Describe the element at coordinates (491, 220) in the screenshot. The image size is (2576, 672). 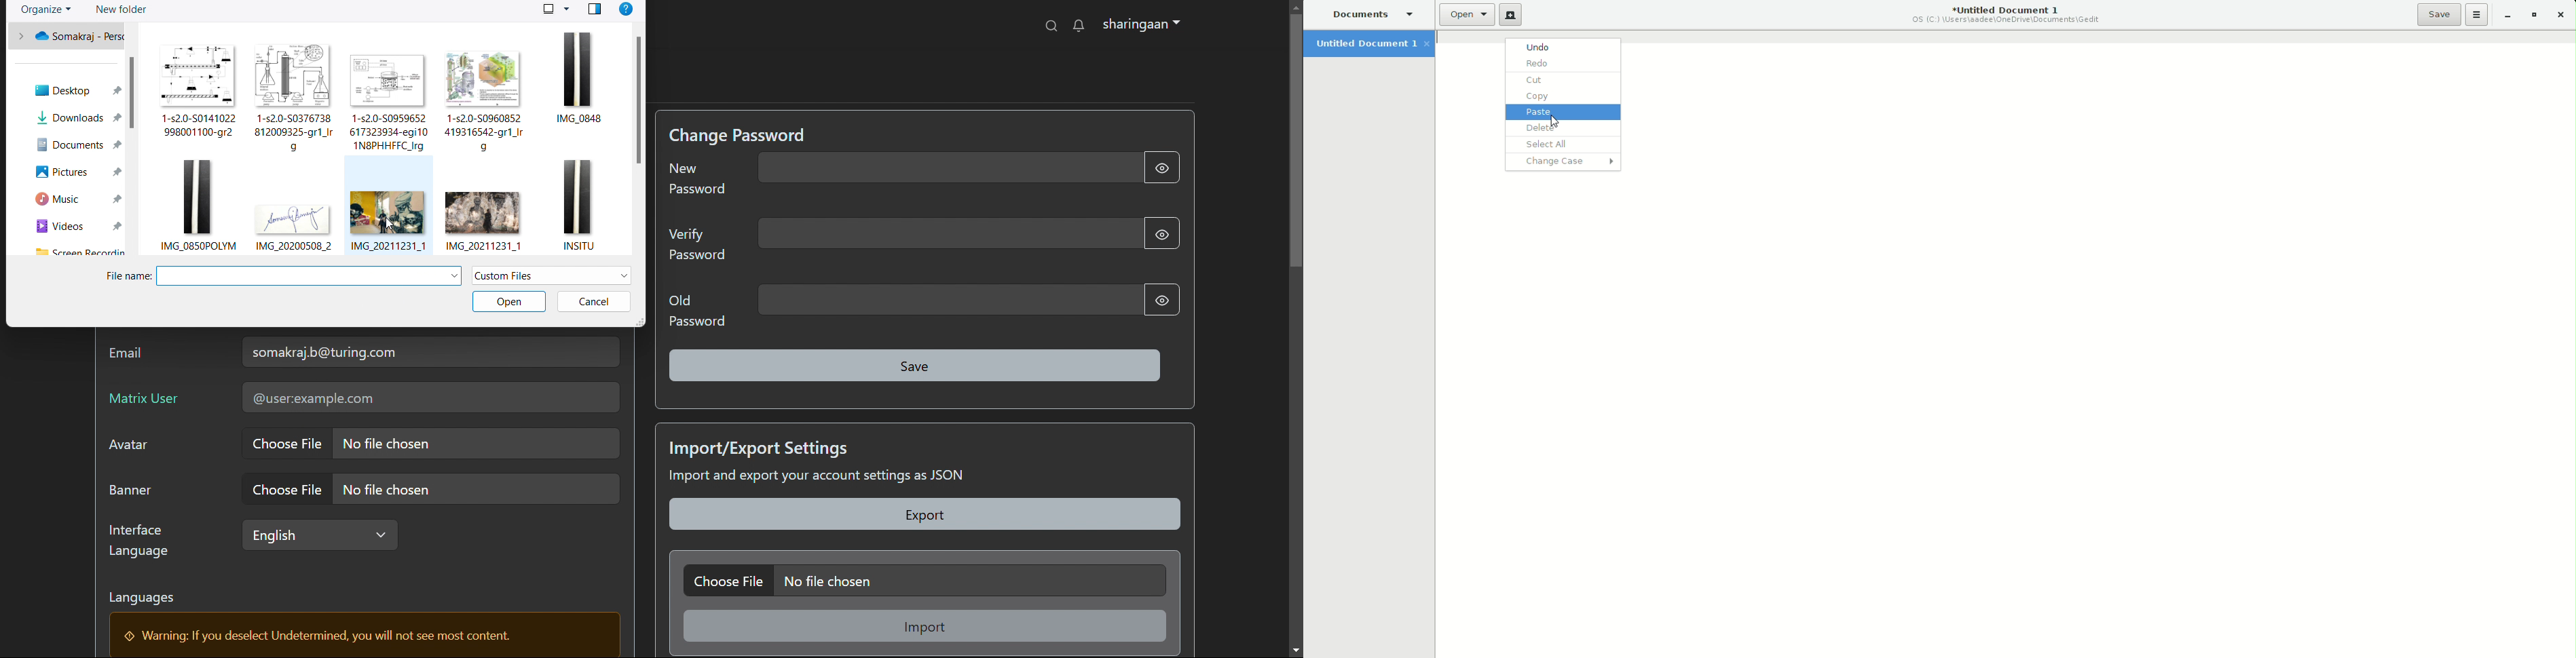
I see `image 9` at that location.